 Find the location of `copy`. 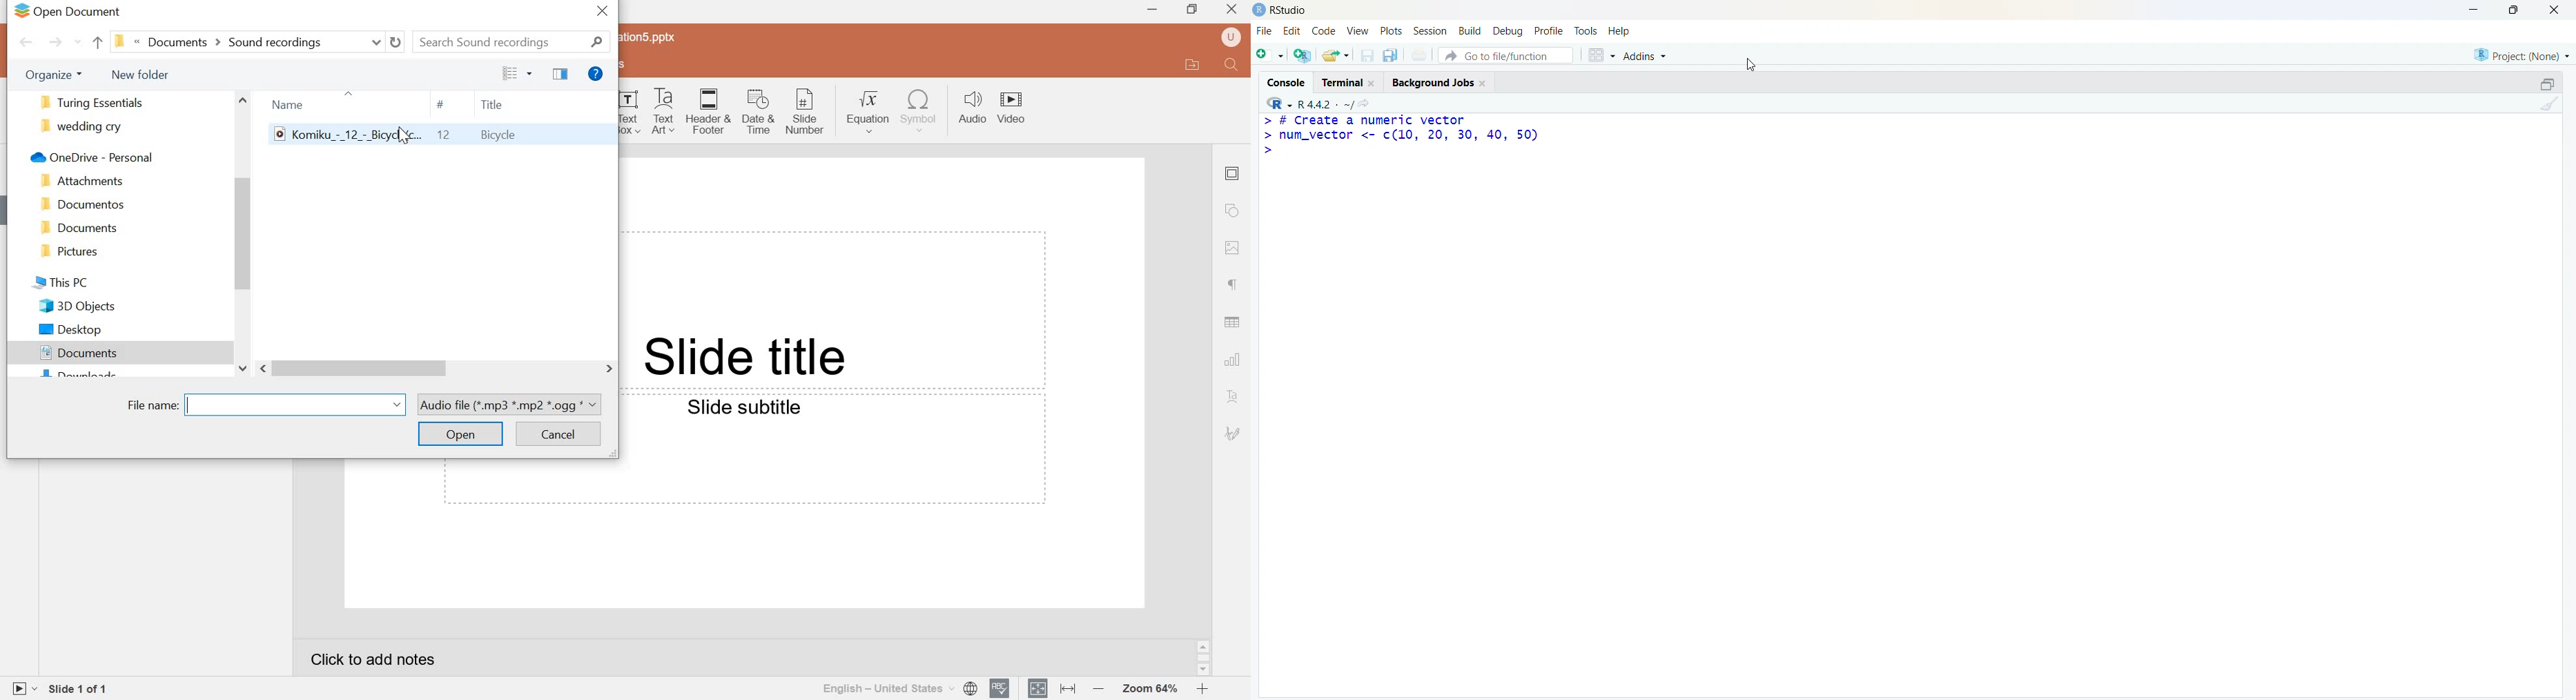

copy is located at coordinates (1390, 55).